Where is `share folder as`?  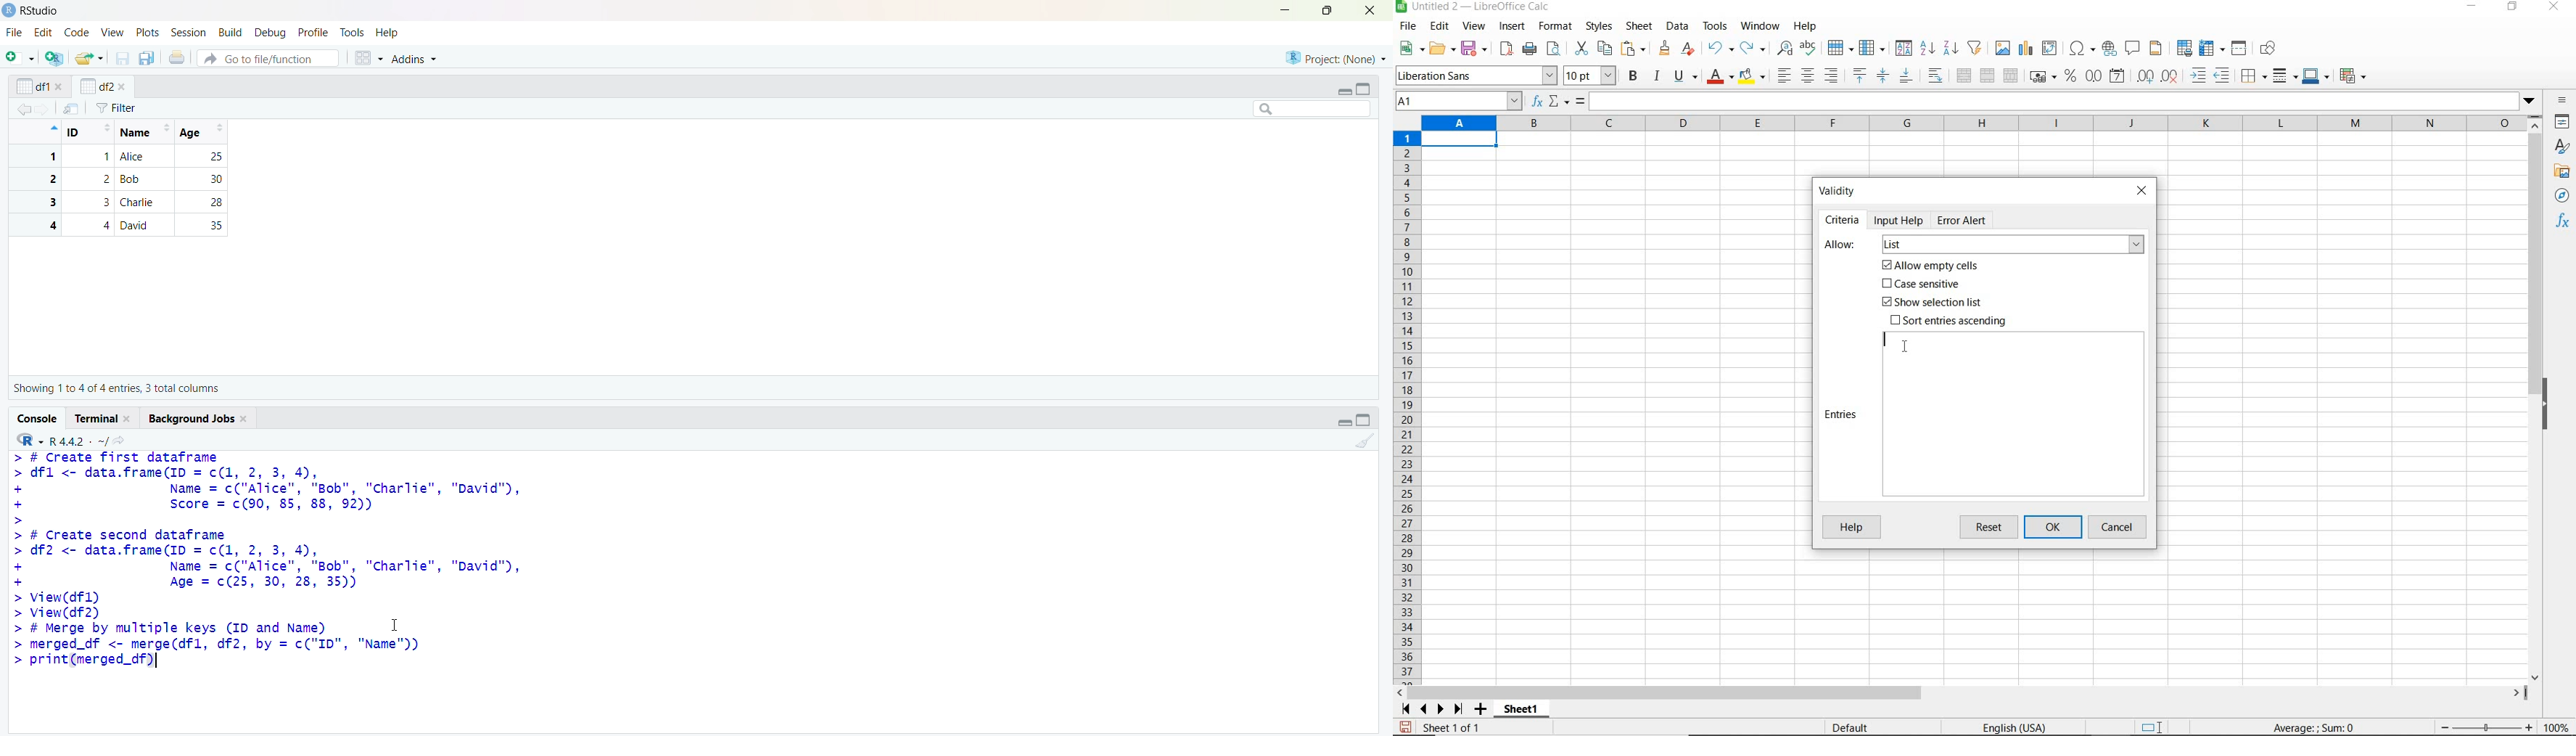 share folder as is located at coordinates (90, 58).